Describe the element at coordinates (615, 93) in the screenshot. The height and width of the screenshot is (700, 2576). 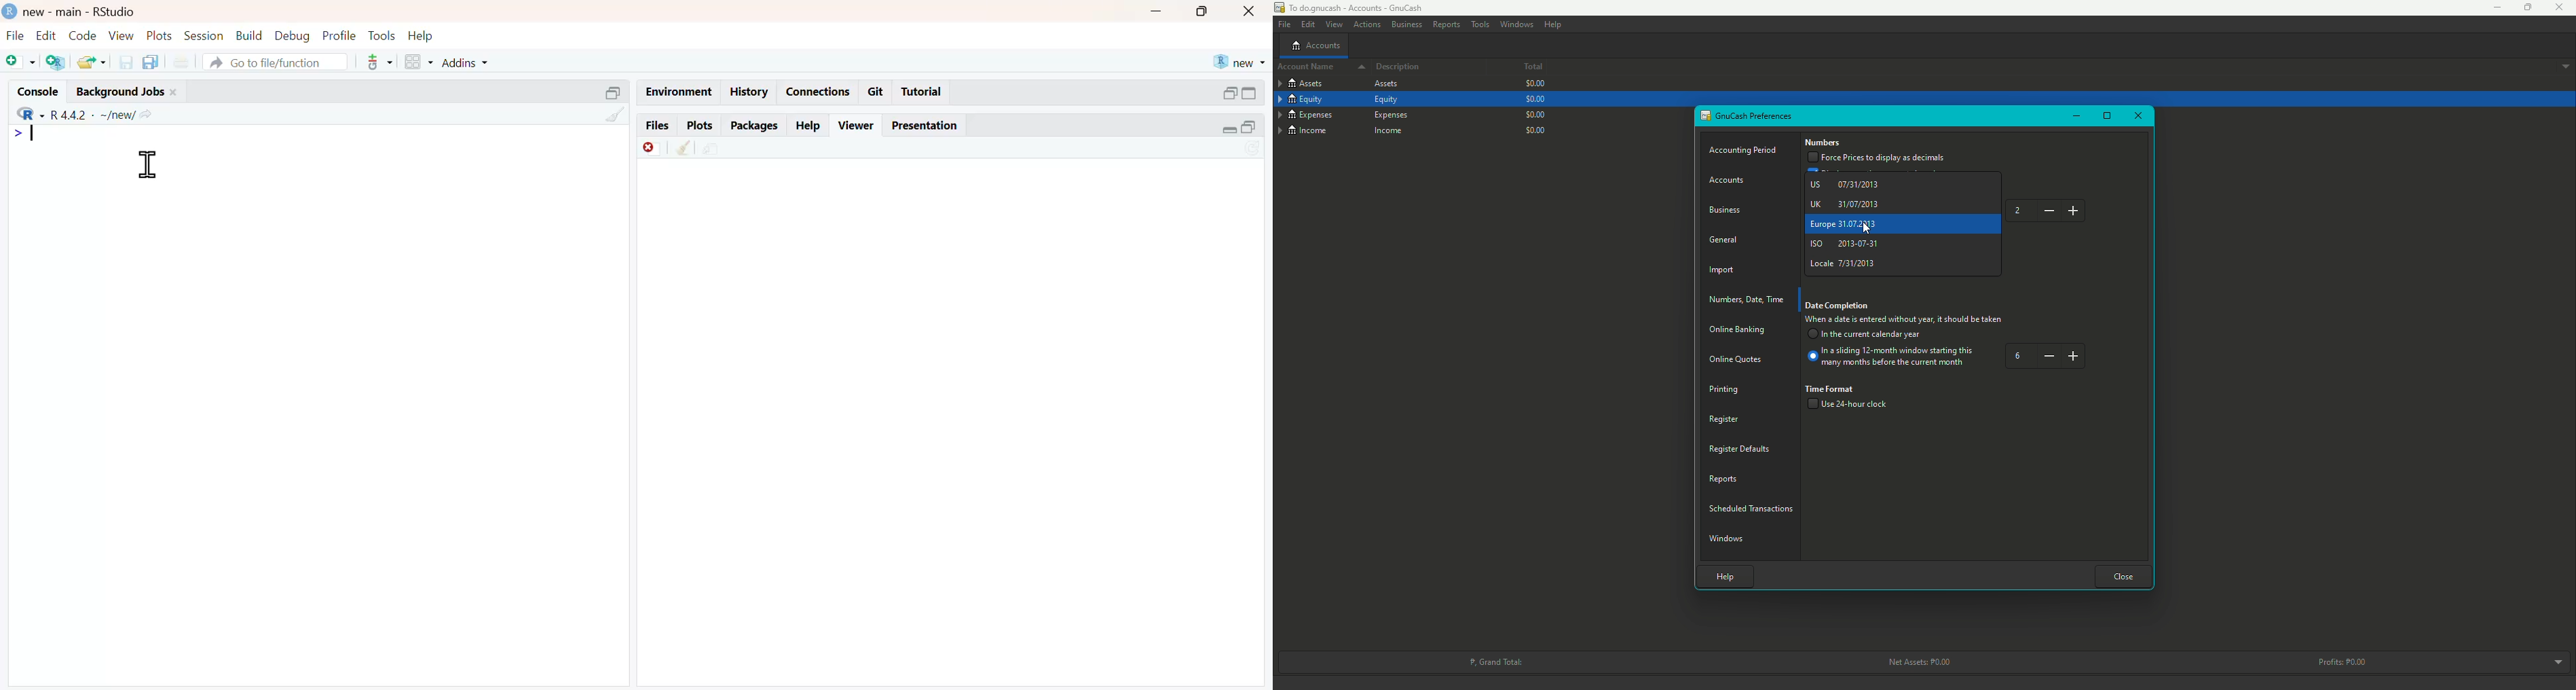
I see `open in separate window` at that location.